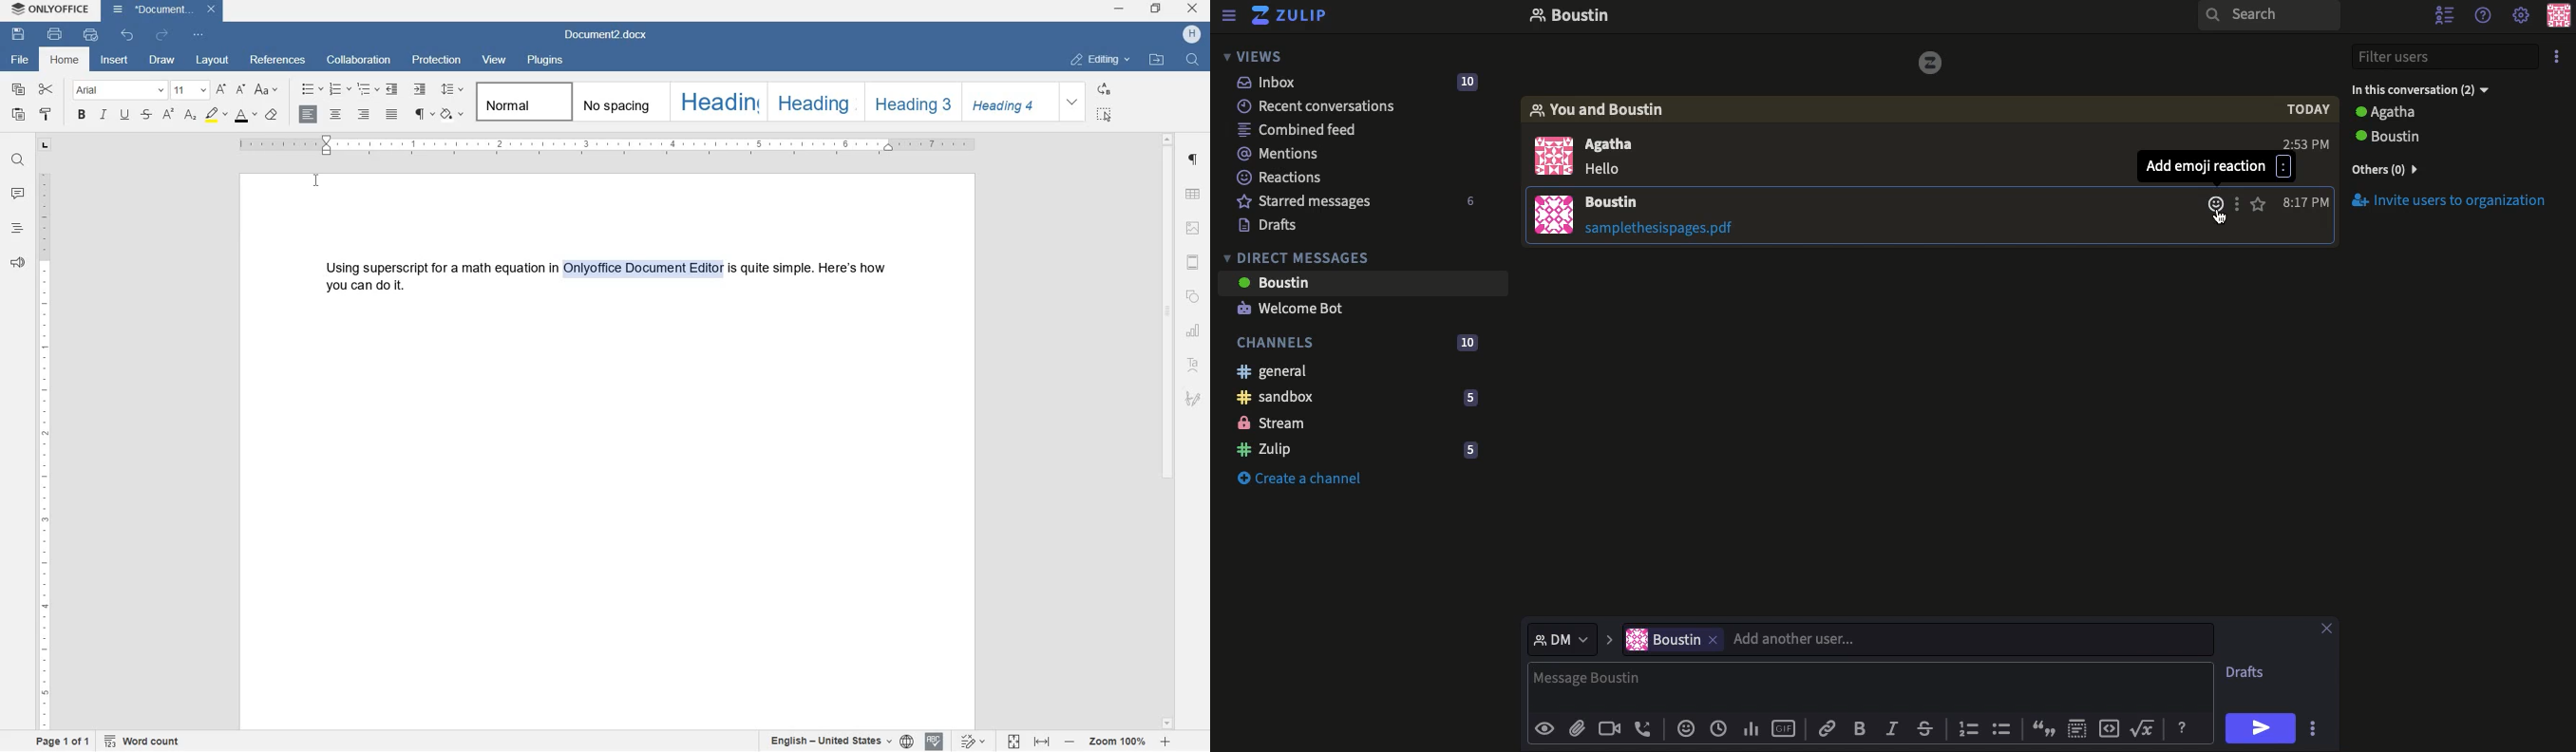  Describe the element at coordinates (1357, 202) in the screenshot. I see `Starred messages` at that location.